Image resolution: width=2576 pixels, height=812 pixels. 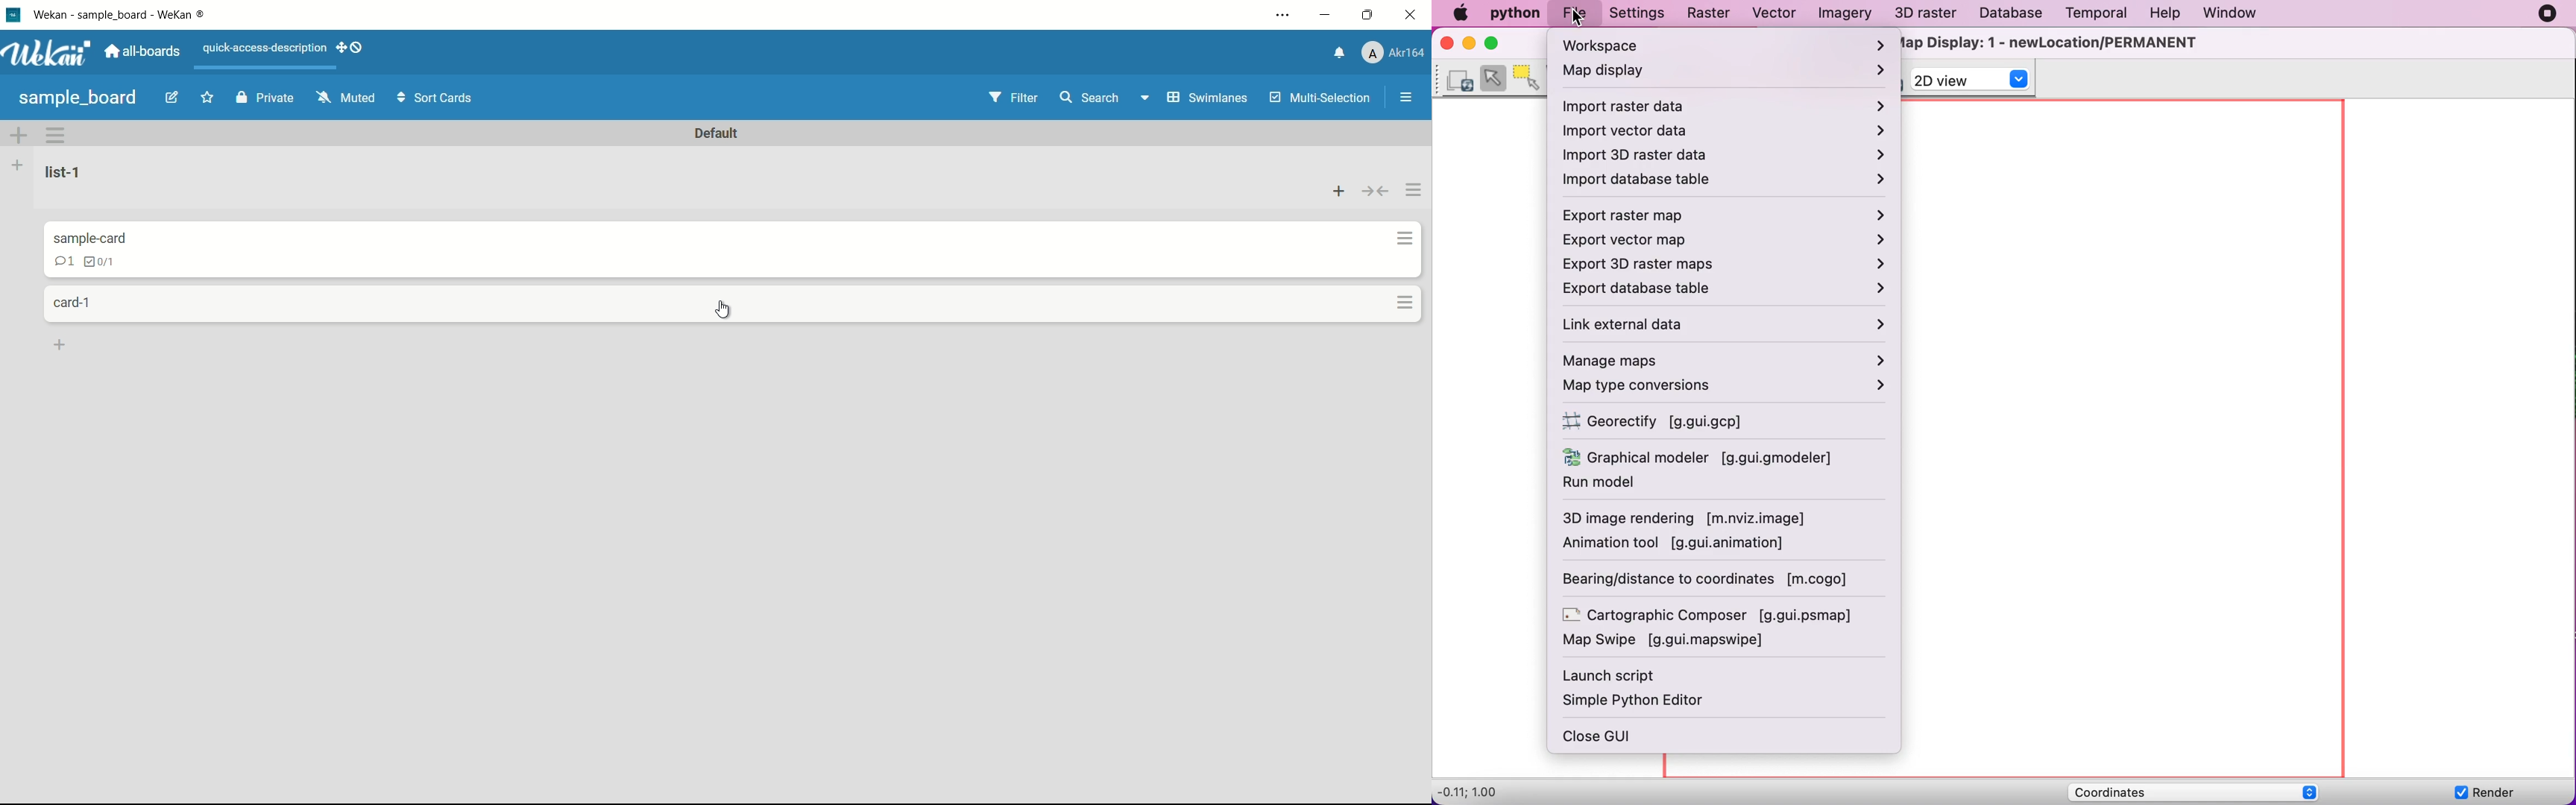 What do you see at coordinates (1396, 52) in the screenshot?
I see `Akr164` at bounding box center [1396, 52].